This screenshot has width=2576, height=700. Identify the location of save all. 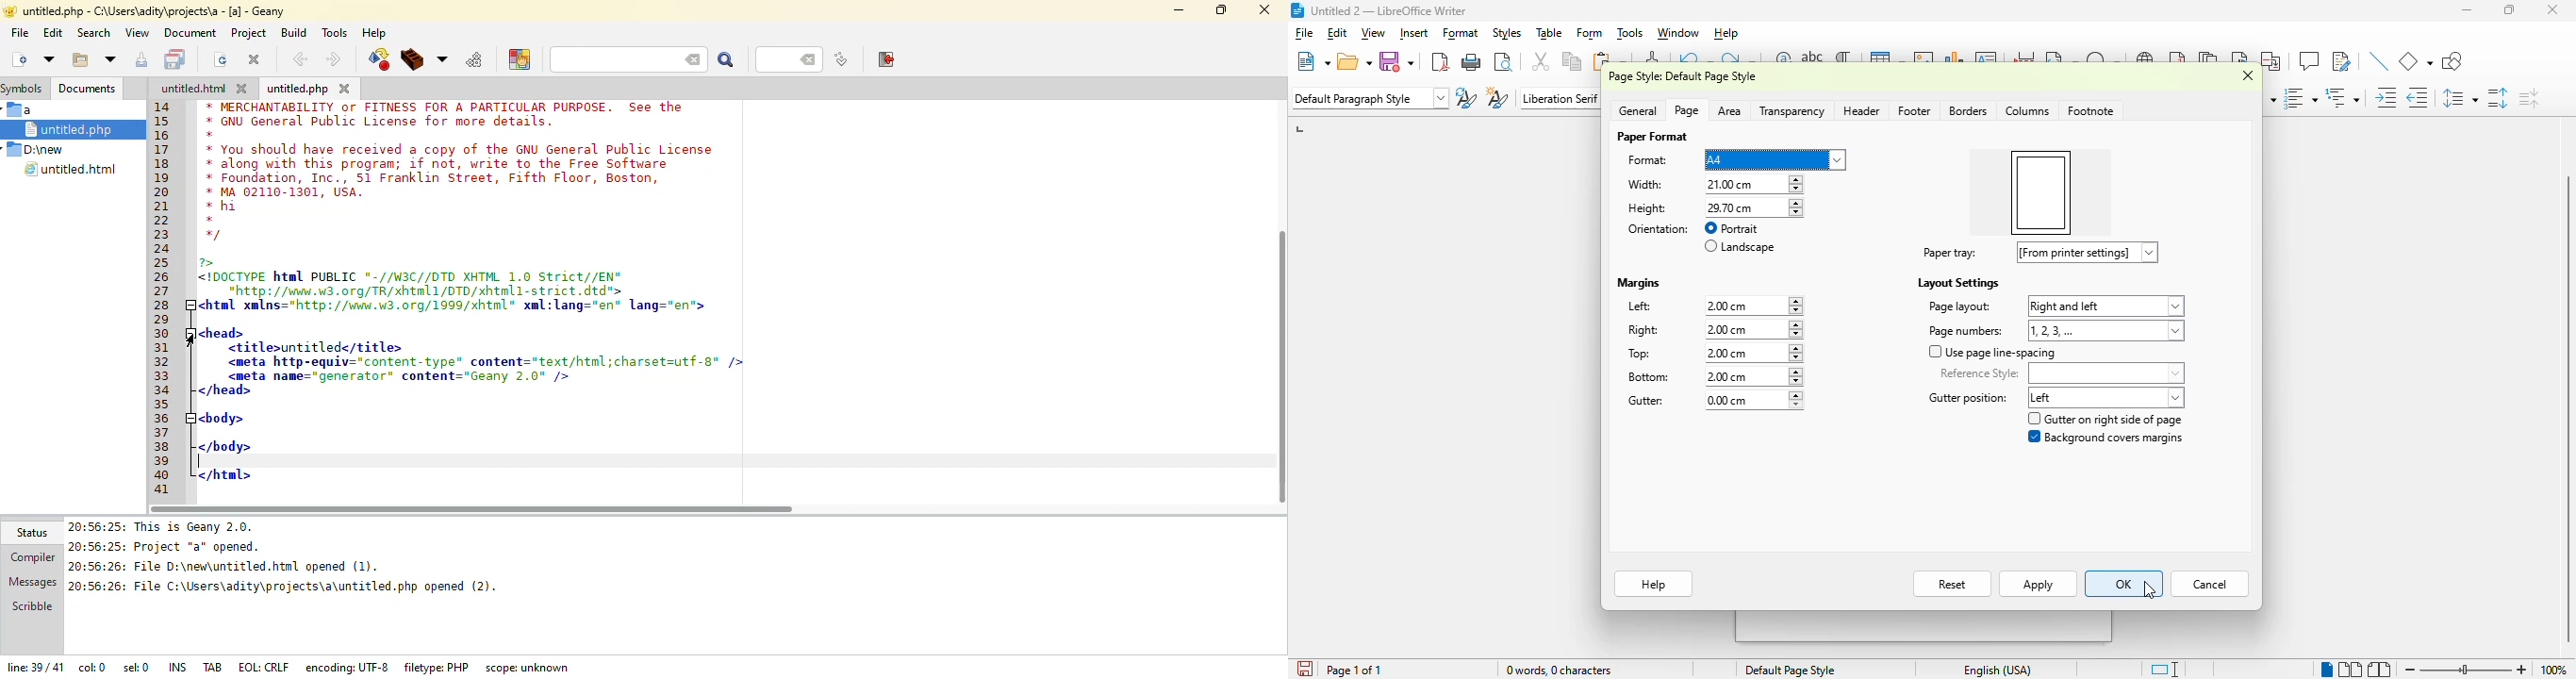
(175, 59).